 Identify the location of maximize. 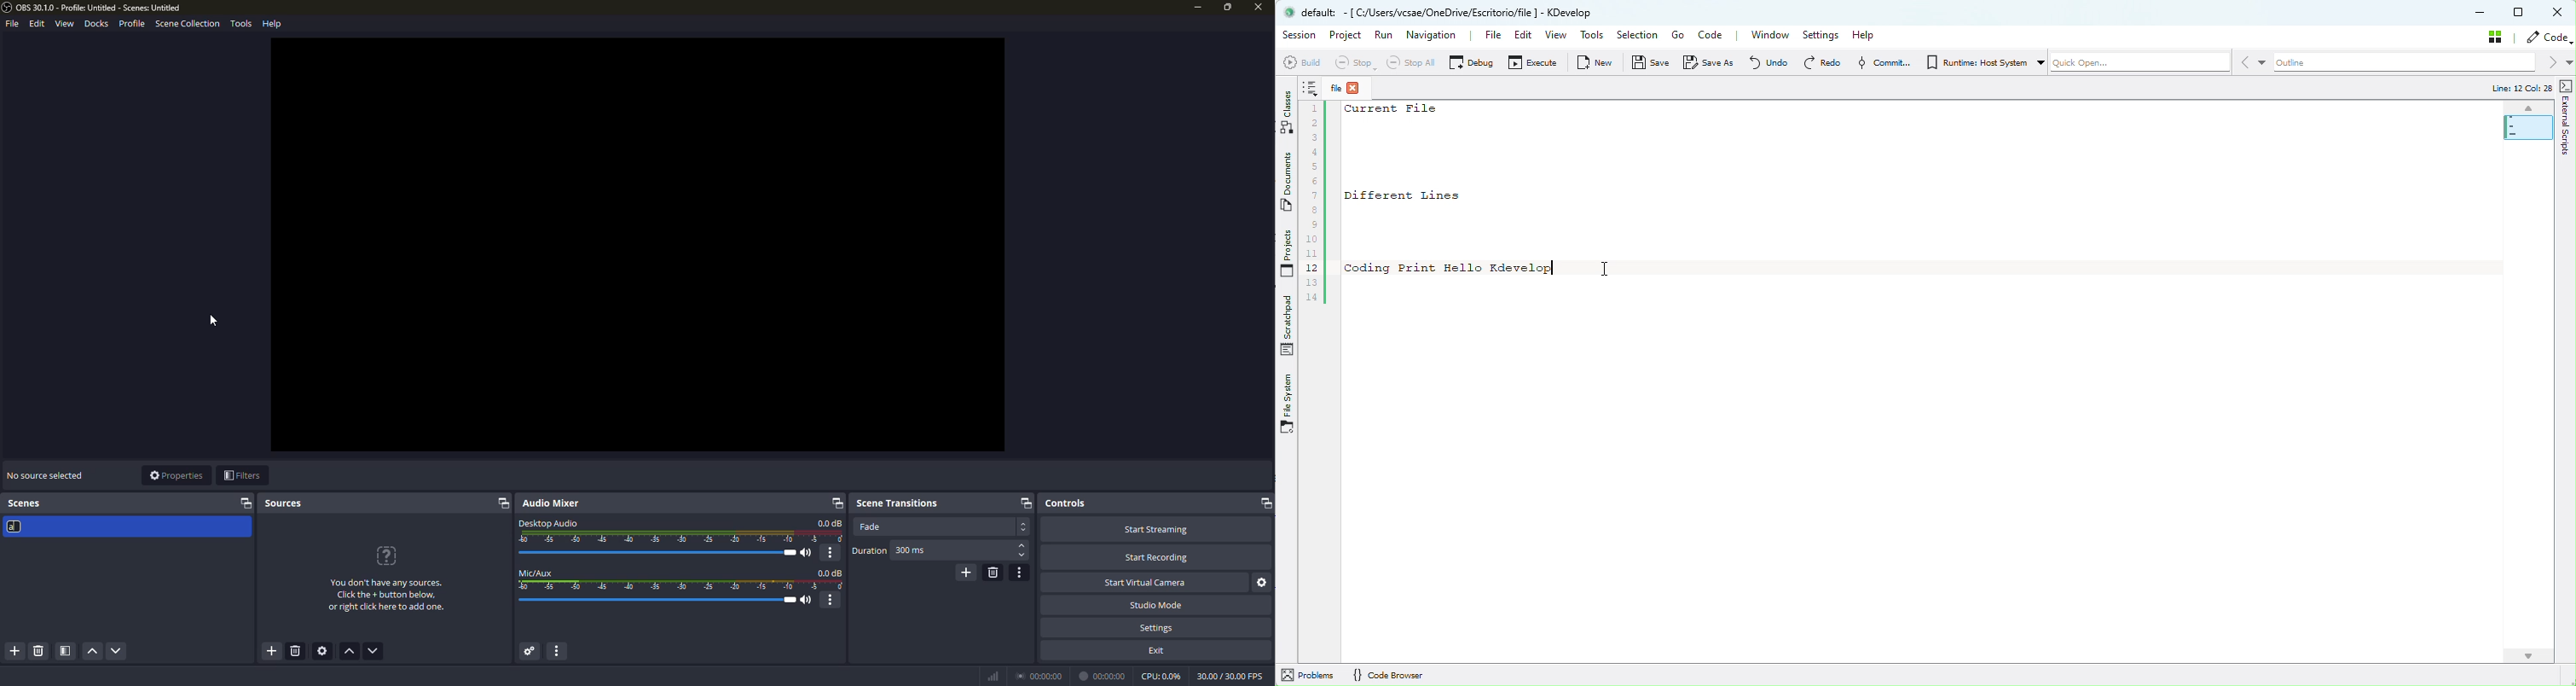
(1228, 7).